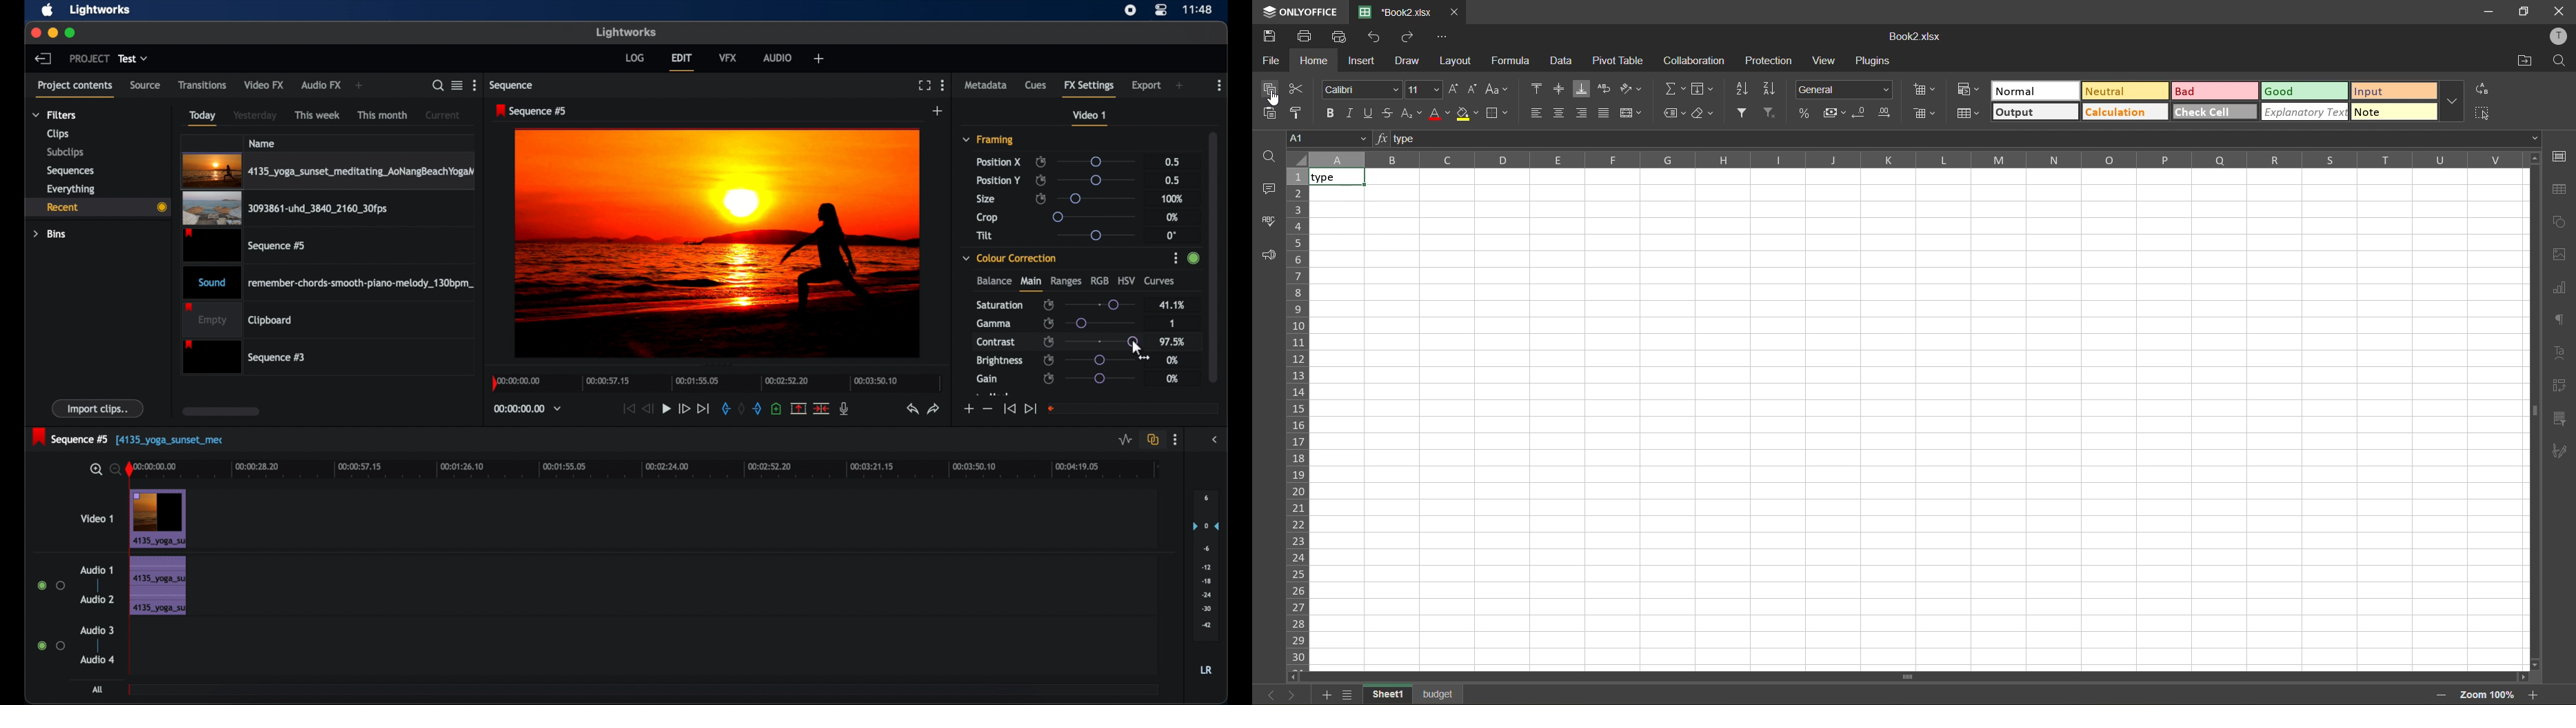 Image resolution: width=2576 pixels, height=728 pixels. What do you see at coordinates (1307, 37) in the screenshot?
I see `print` at bounding box center [1307, 37].